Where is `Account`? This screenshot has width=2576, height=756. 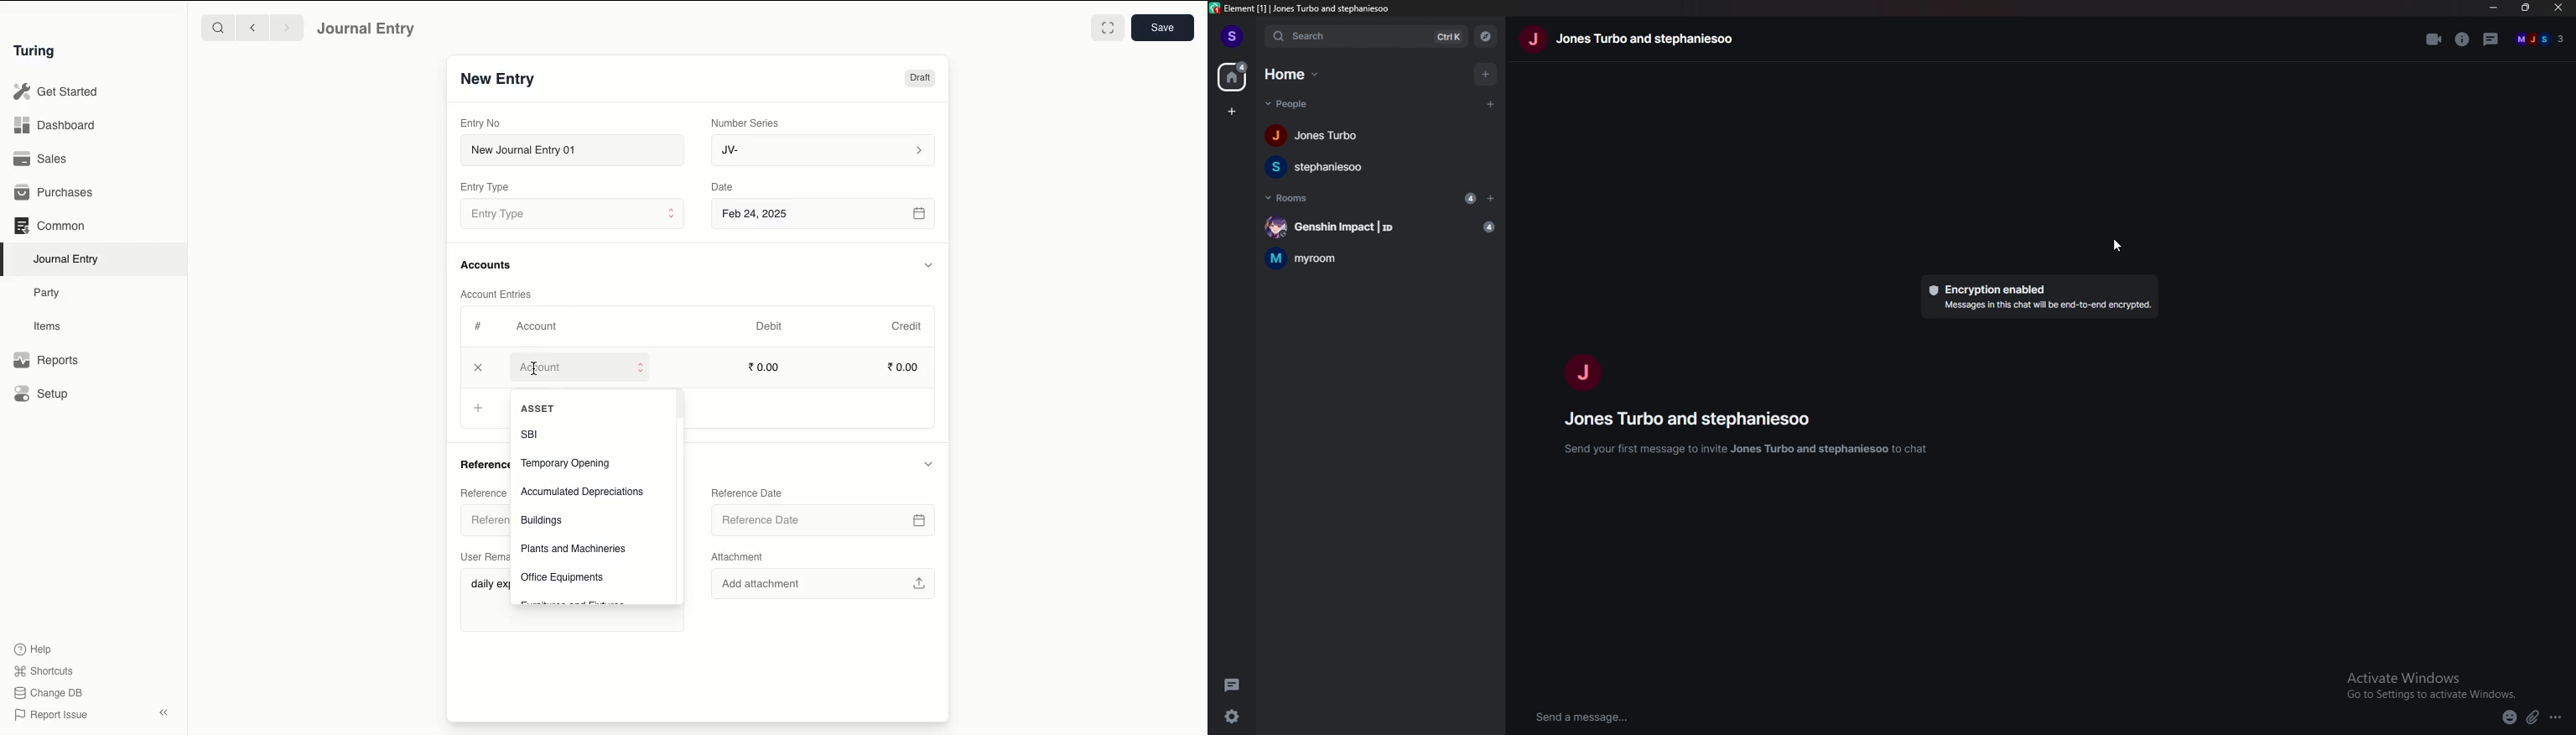 Account is located at coordinates (538, 326).